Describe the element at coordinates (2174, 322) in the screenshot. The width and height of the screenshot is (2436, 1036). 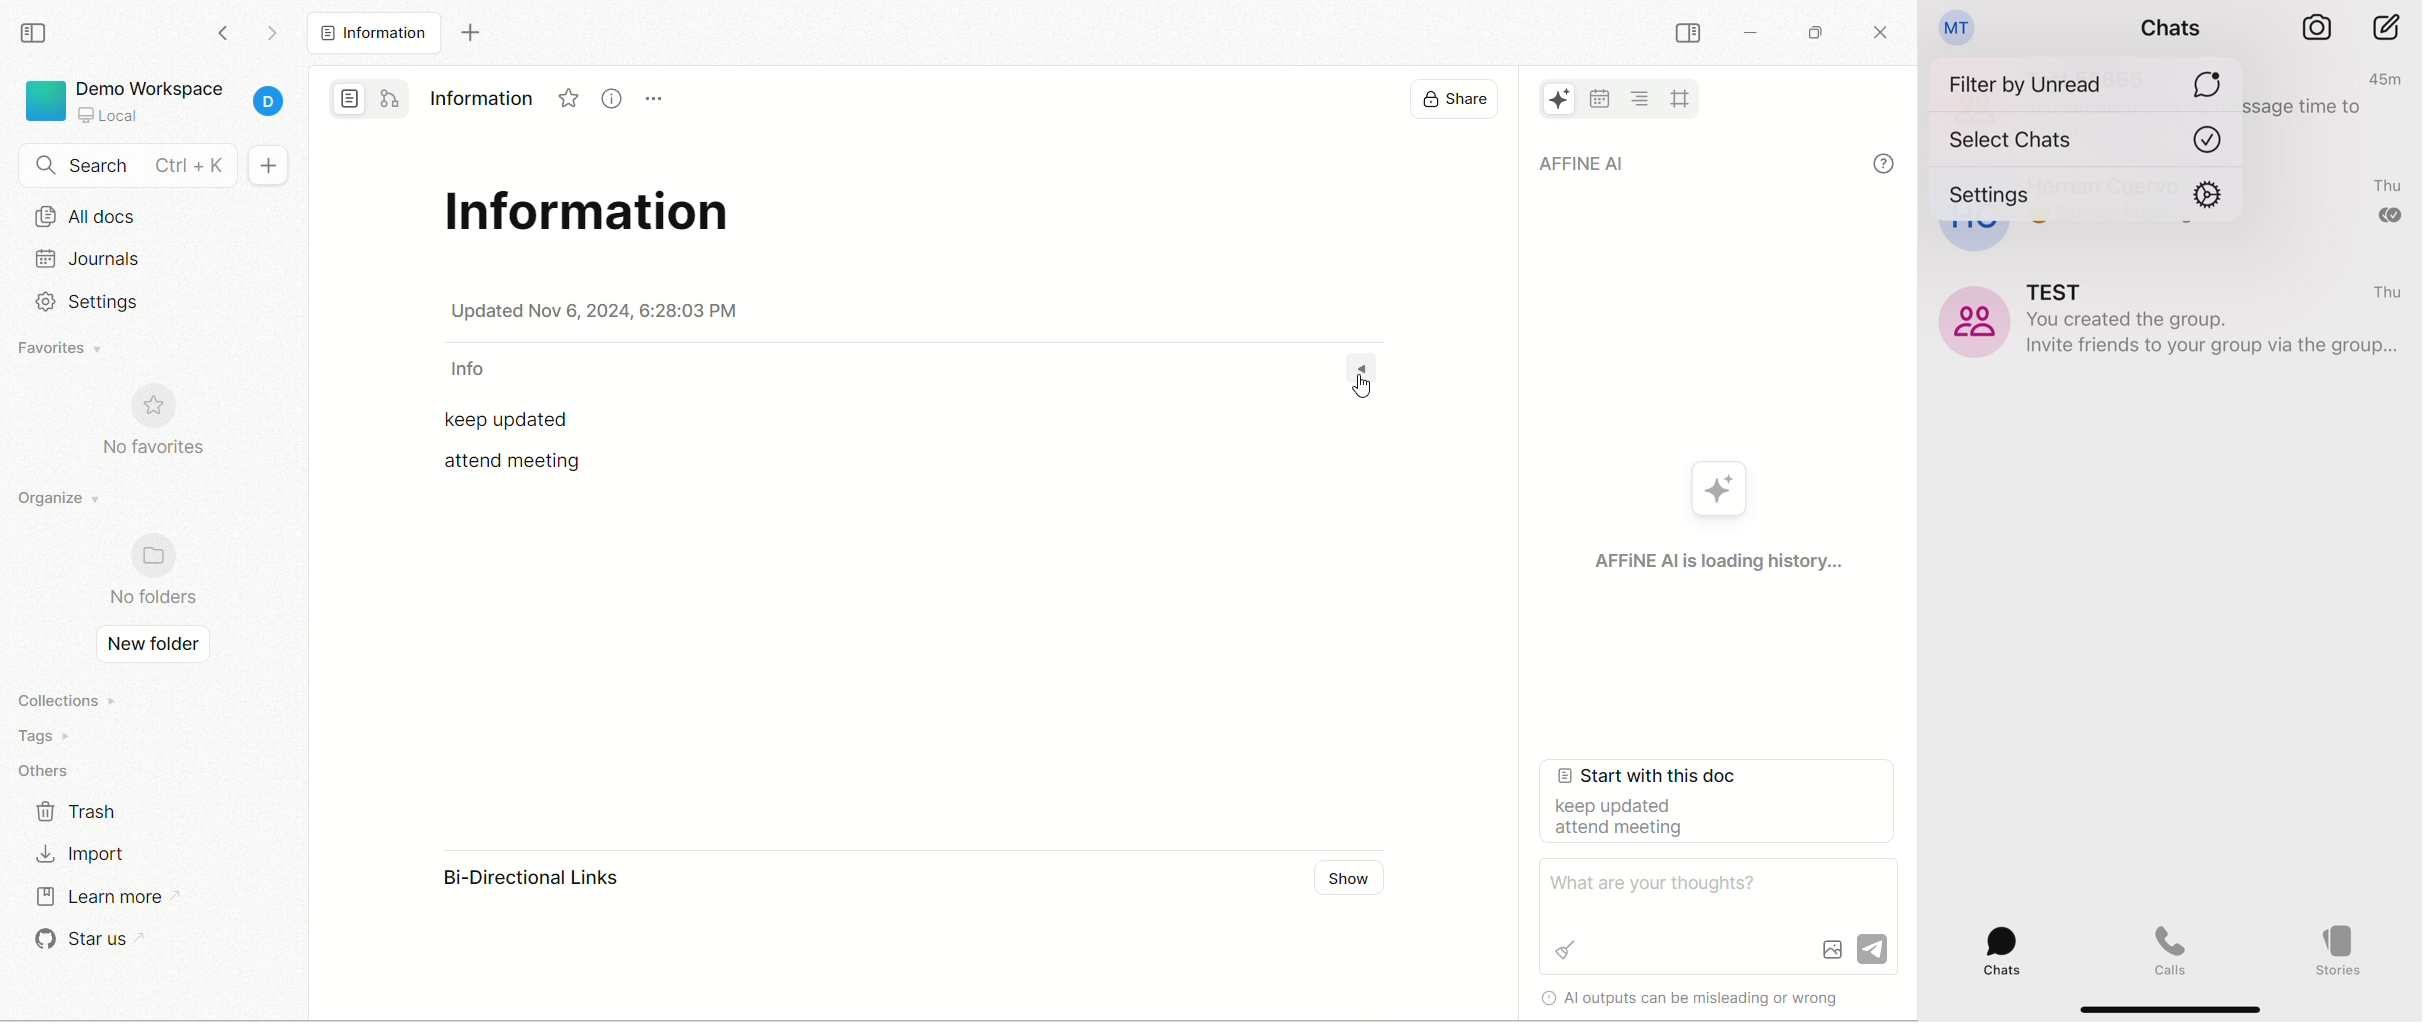
I see `TEST group` at that location.